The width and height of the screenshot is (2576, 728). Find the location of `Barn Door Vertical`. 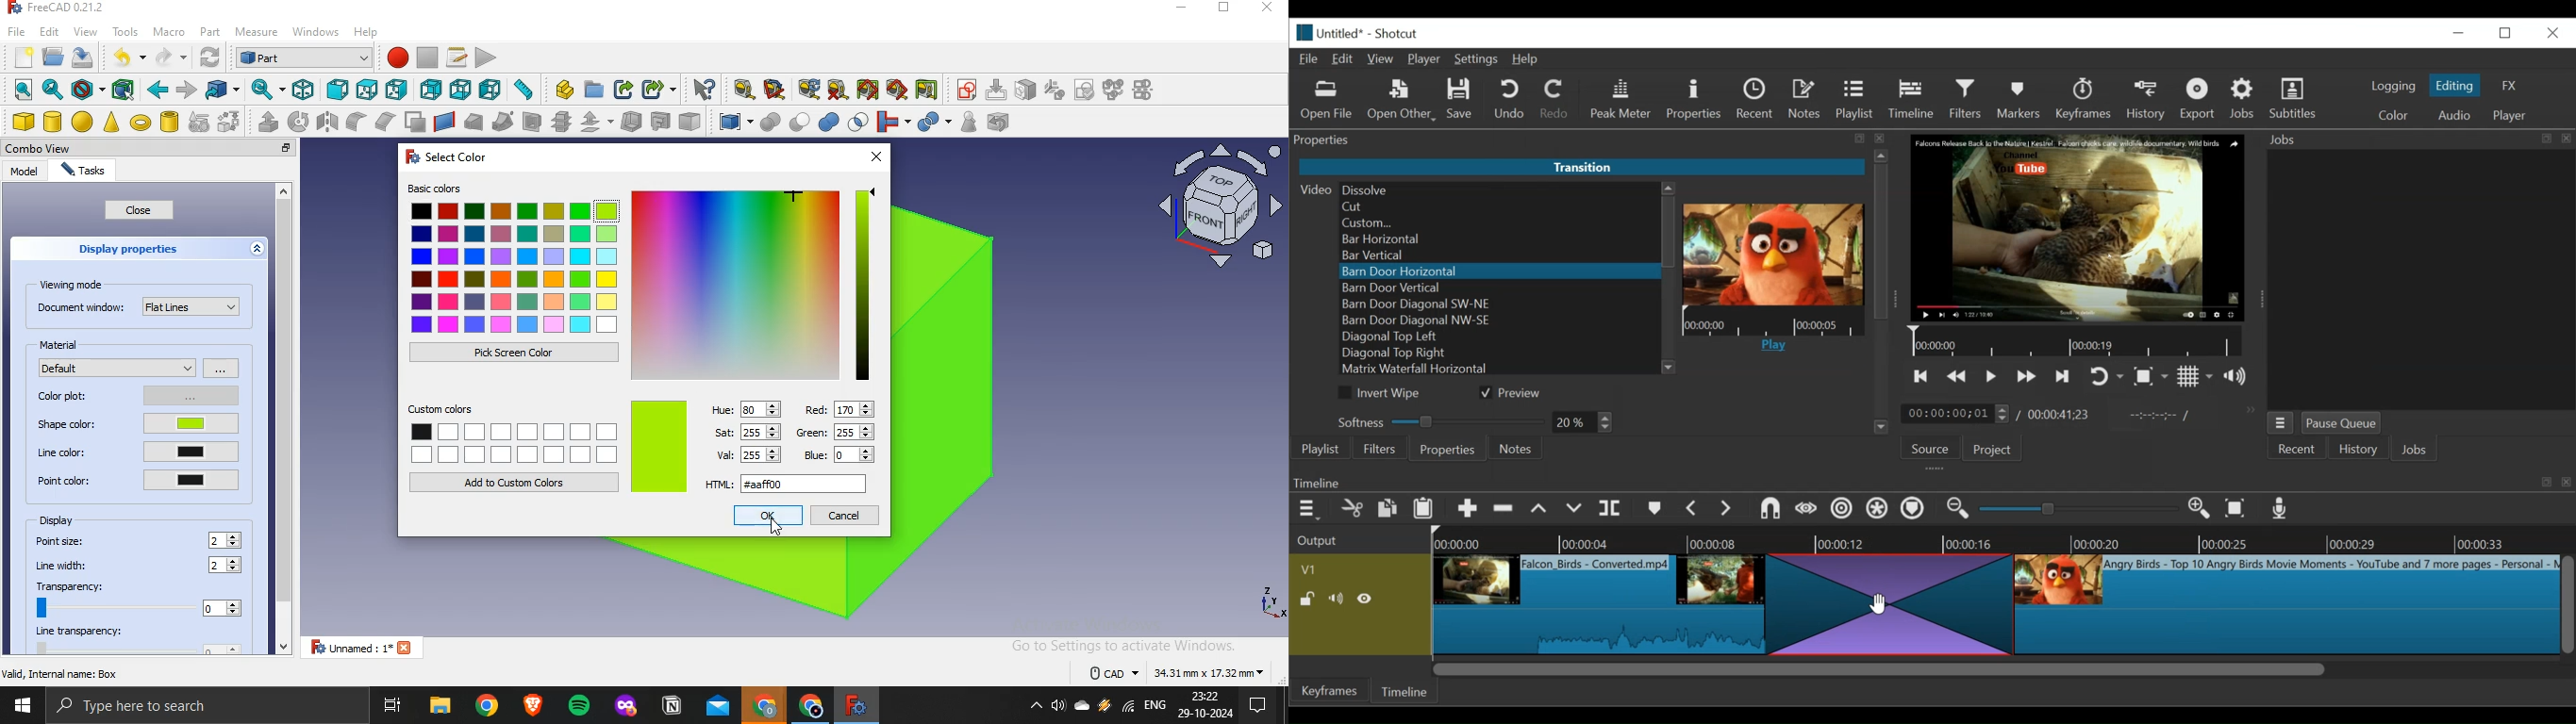

Barn Door Vertical is located at coordinates (1499, 288).